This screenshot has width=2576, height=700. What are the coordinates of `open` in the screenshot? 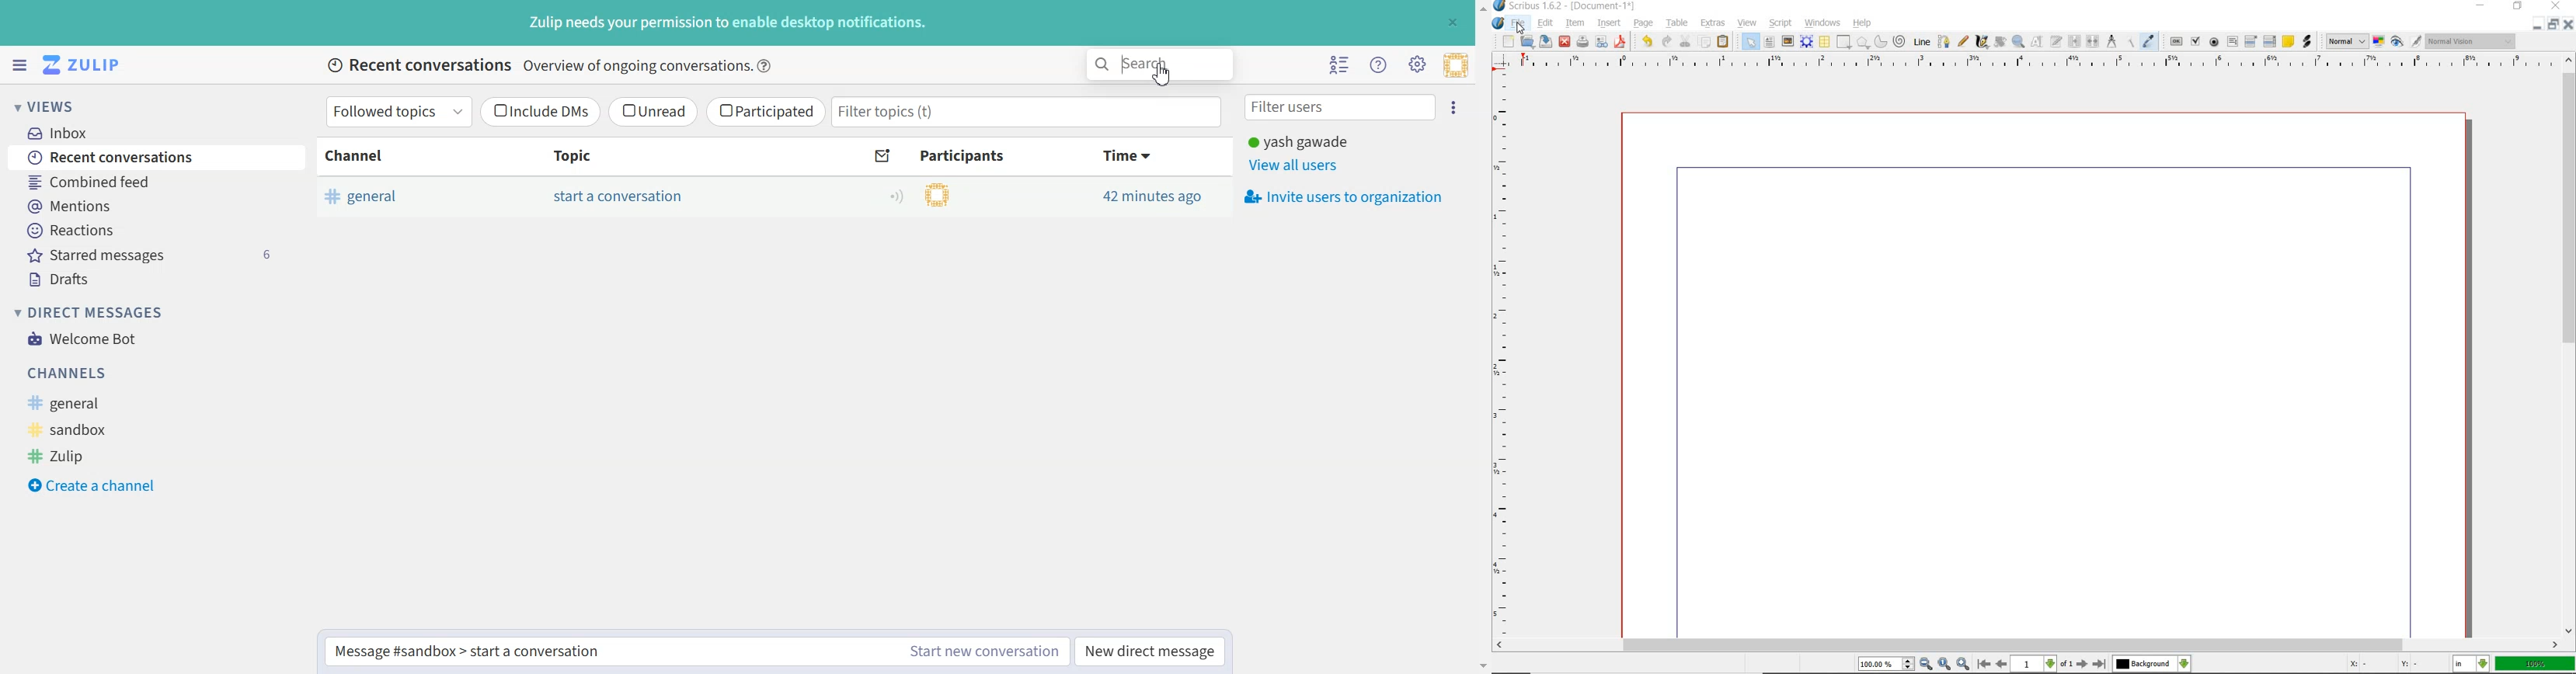 It's located at (1527, 41).